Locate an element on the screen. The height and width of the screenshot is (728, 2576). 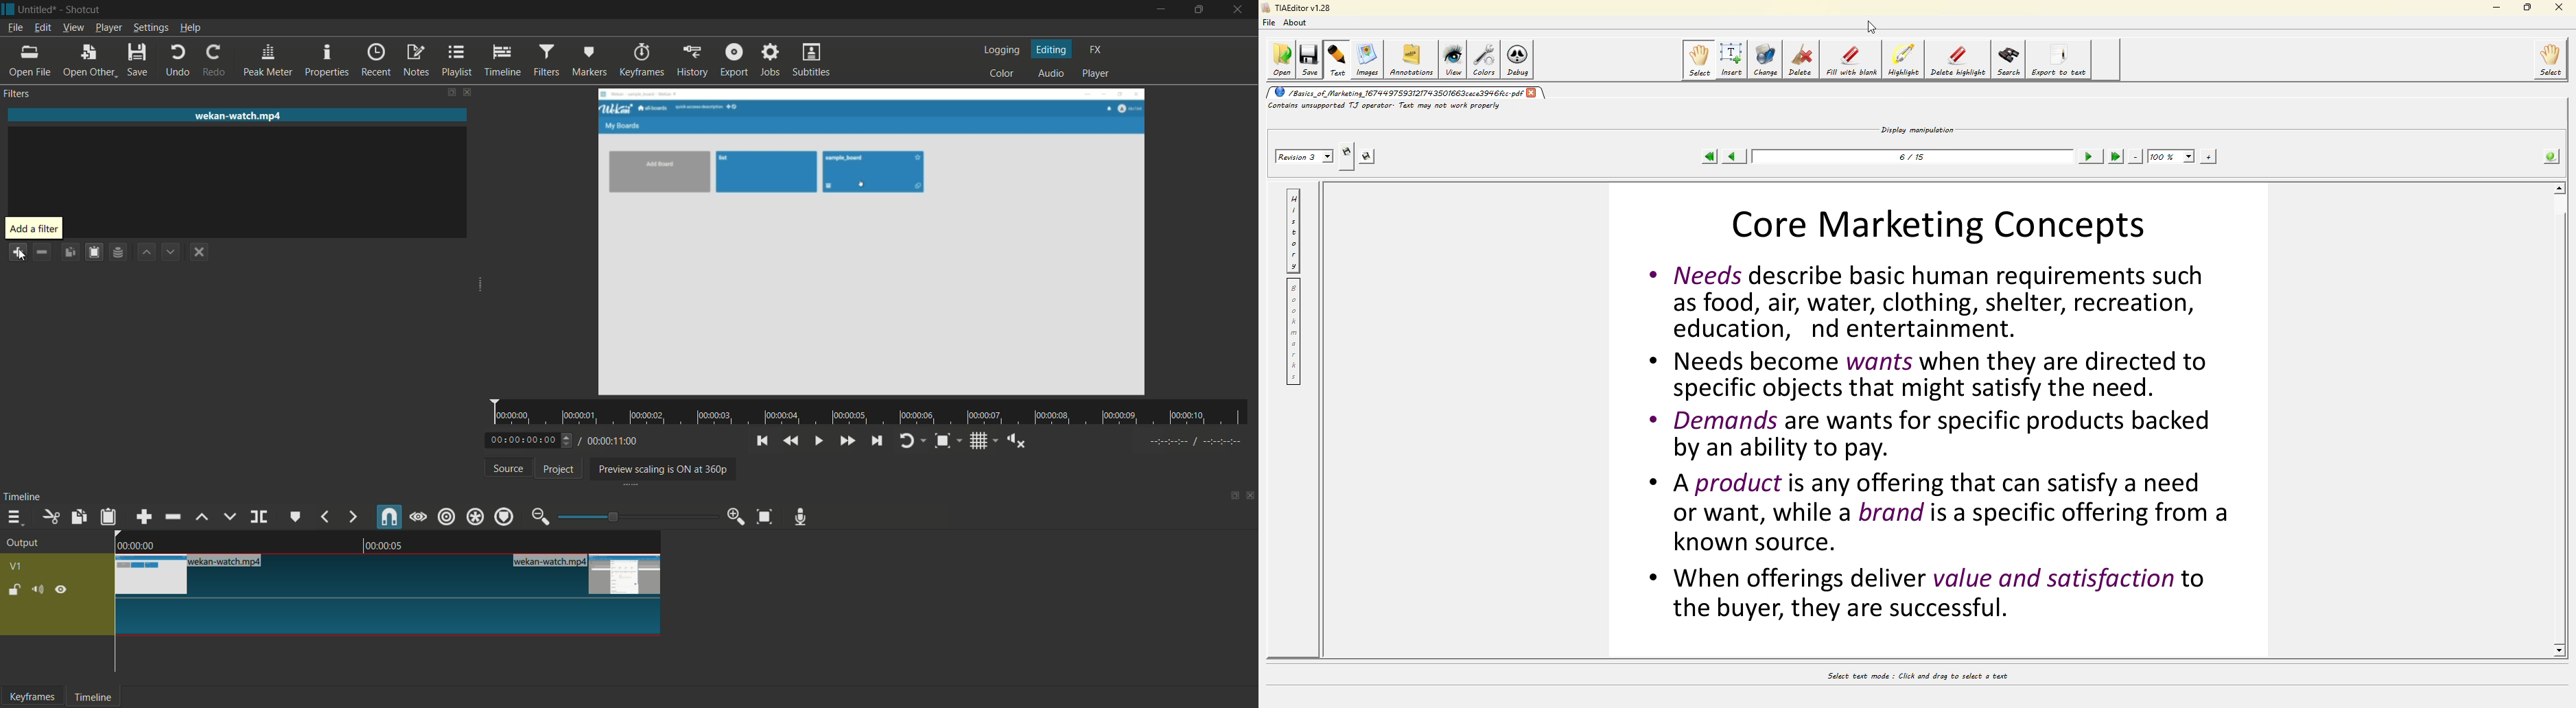
notes is located at coordinates (417, 61).